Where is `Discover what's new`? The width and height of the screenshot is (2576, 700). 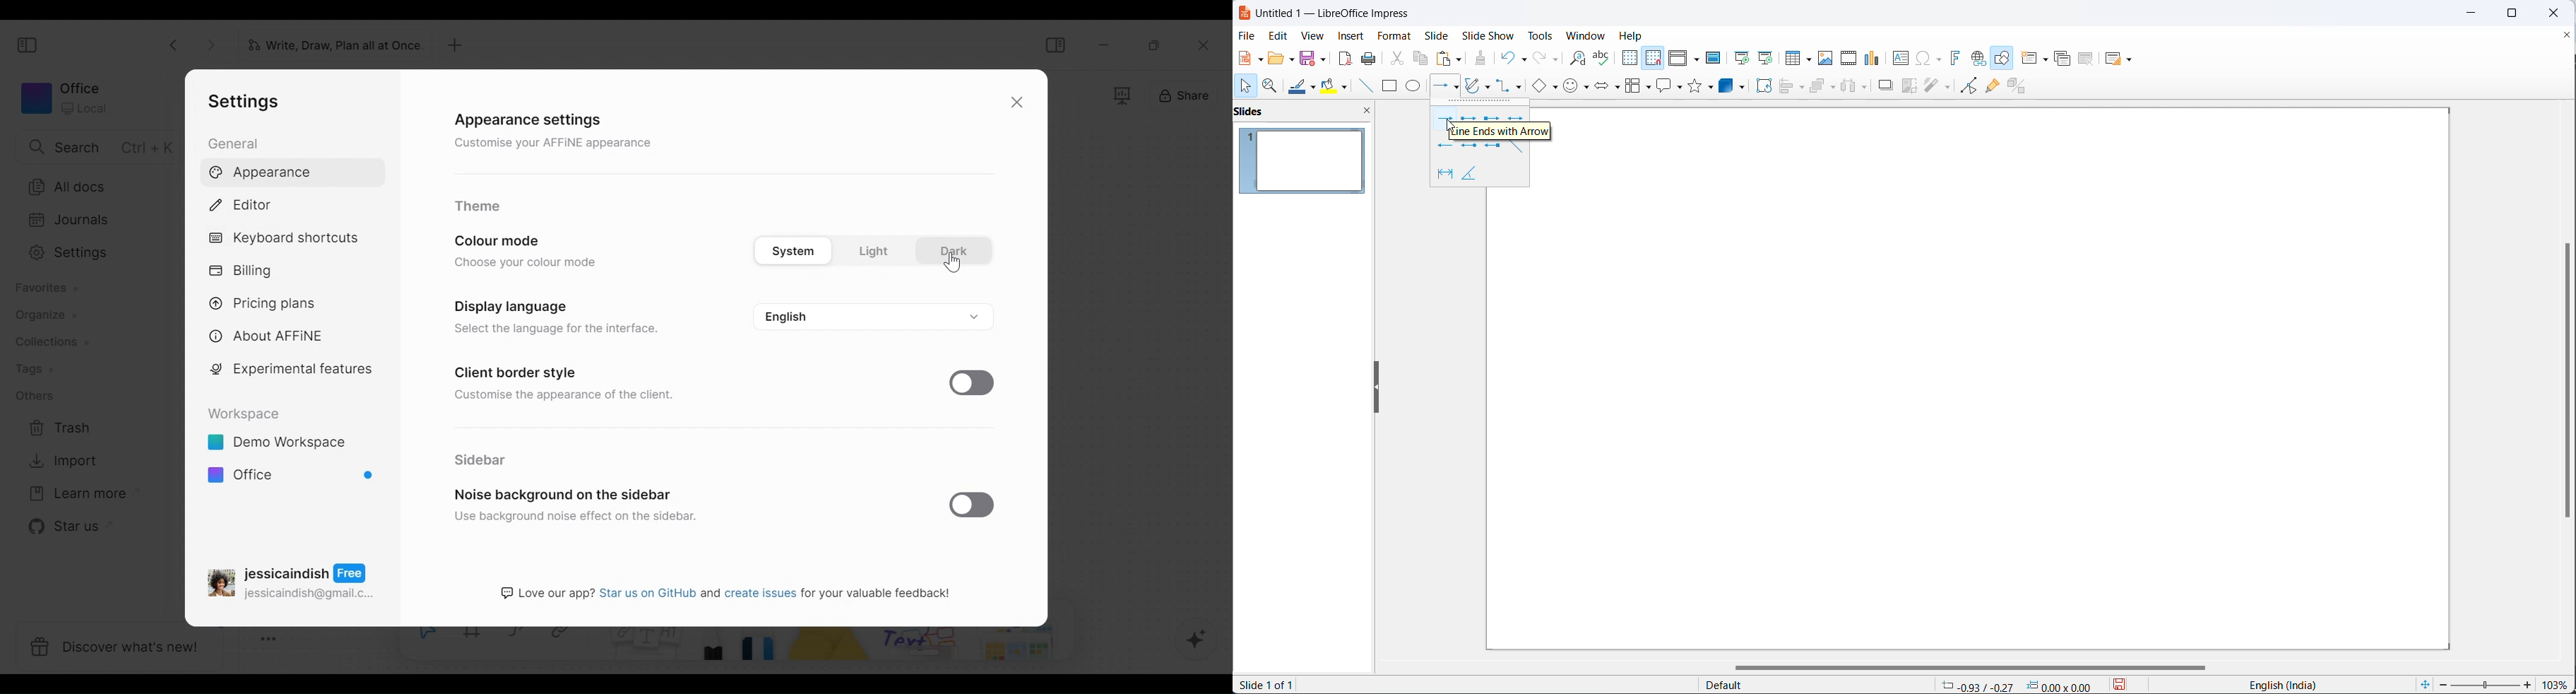 Discover what's new is located at coordinates (114, 646).